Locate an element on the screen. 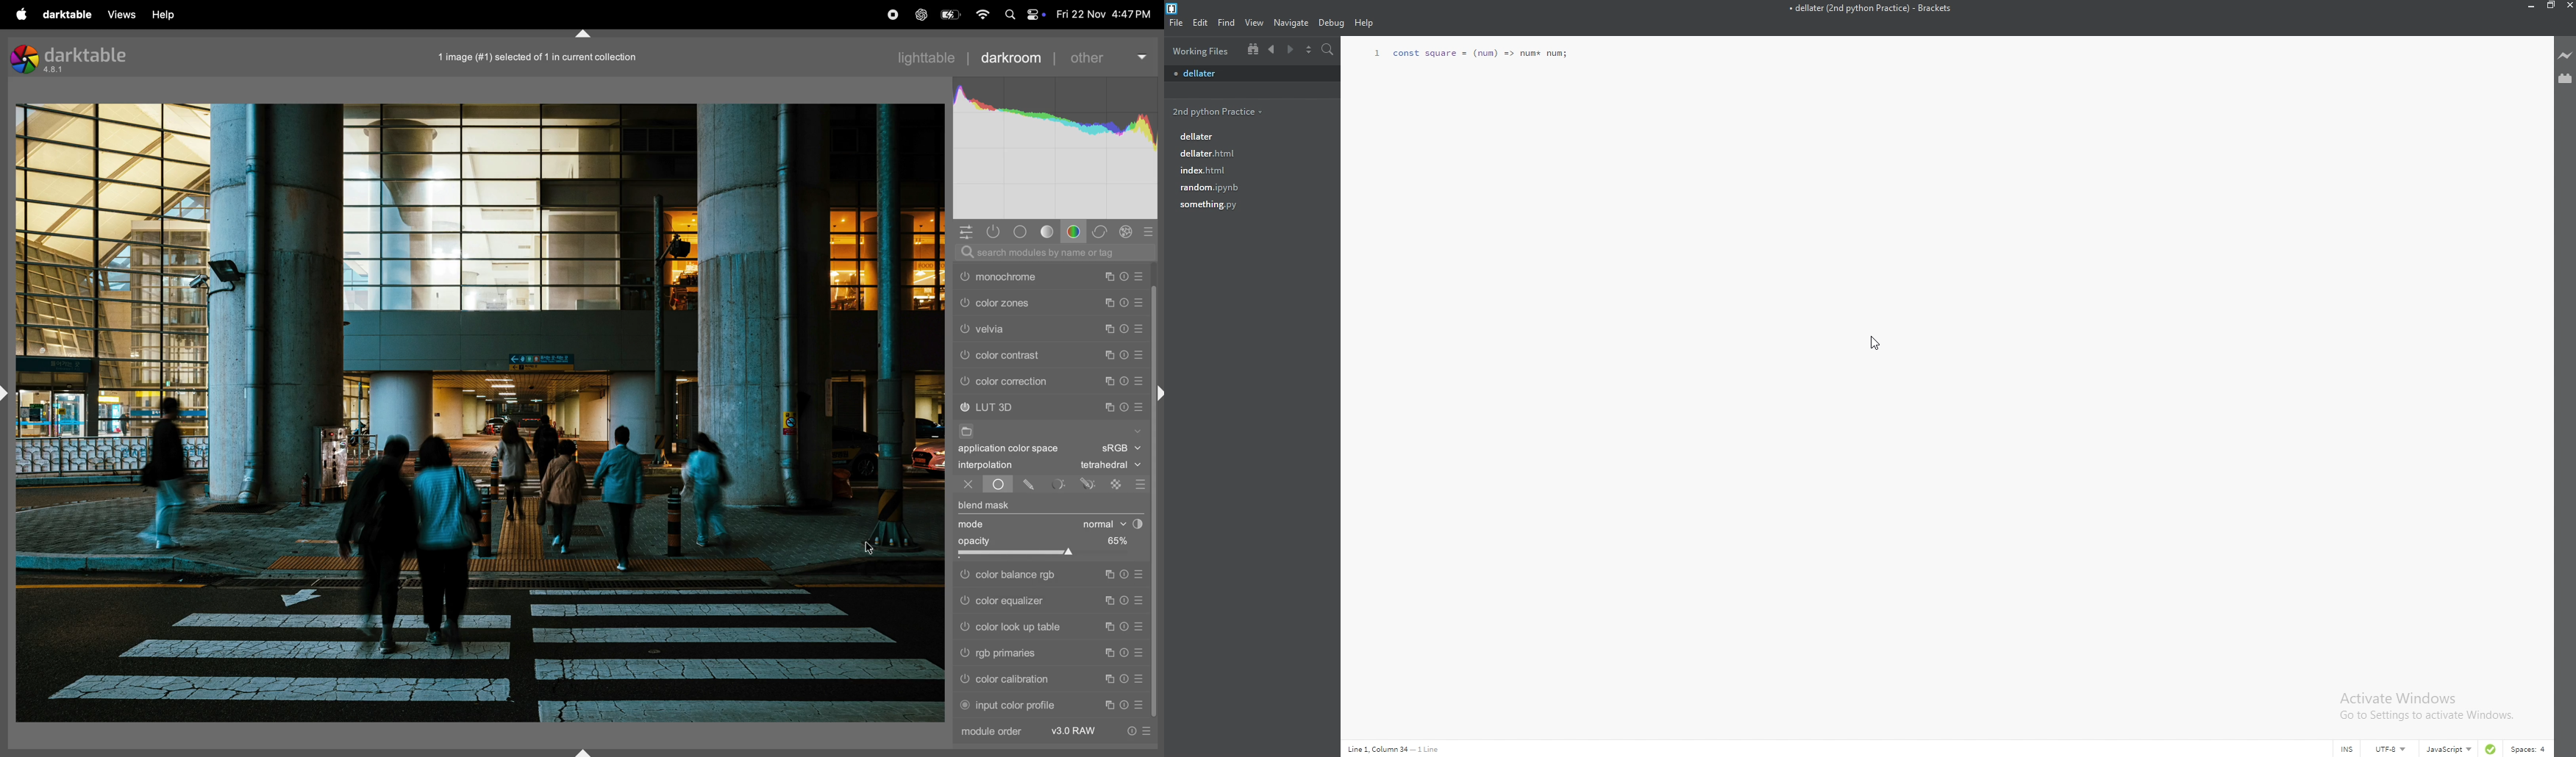  extension manager is located at coordinates (2564, 77).